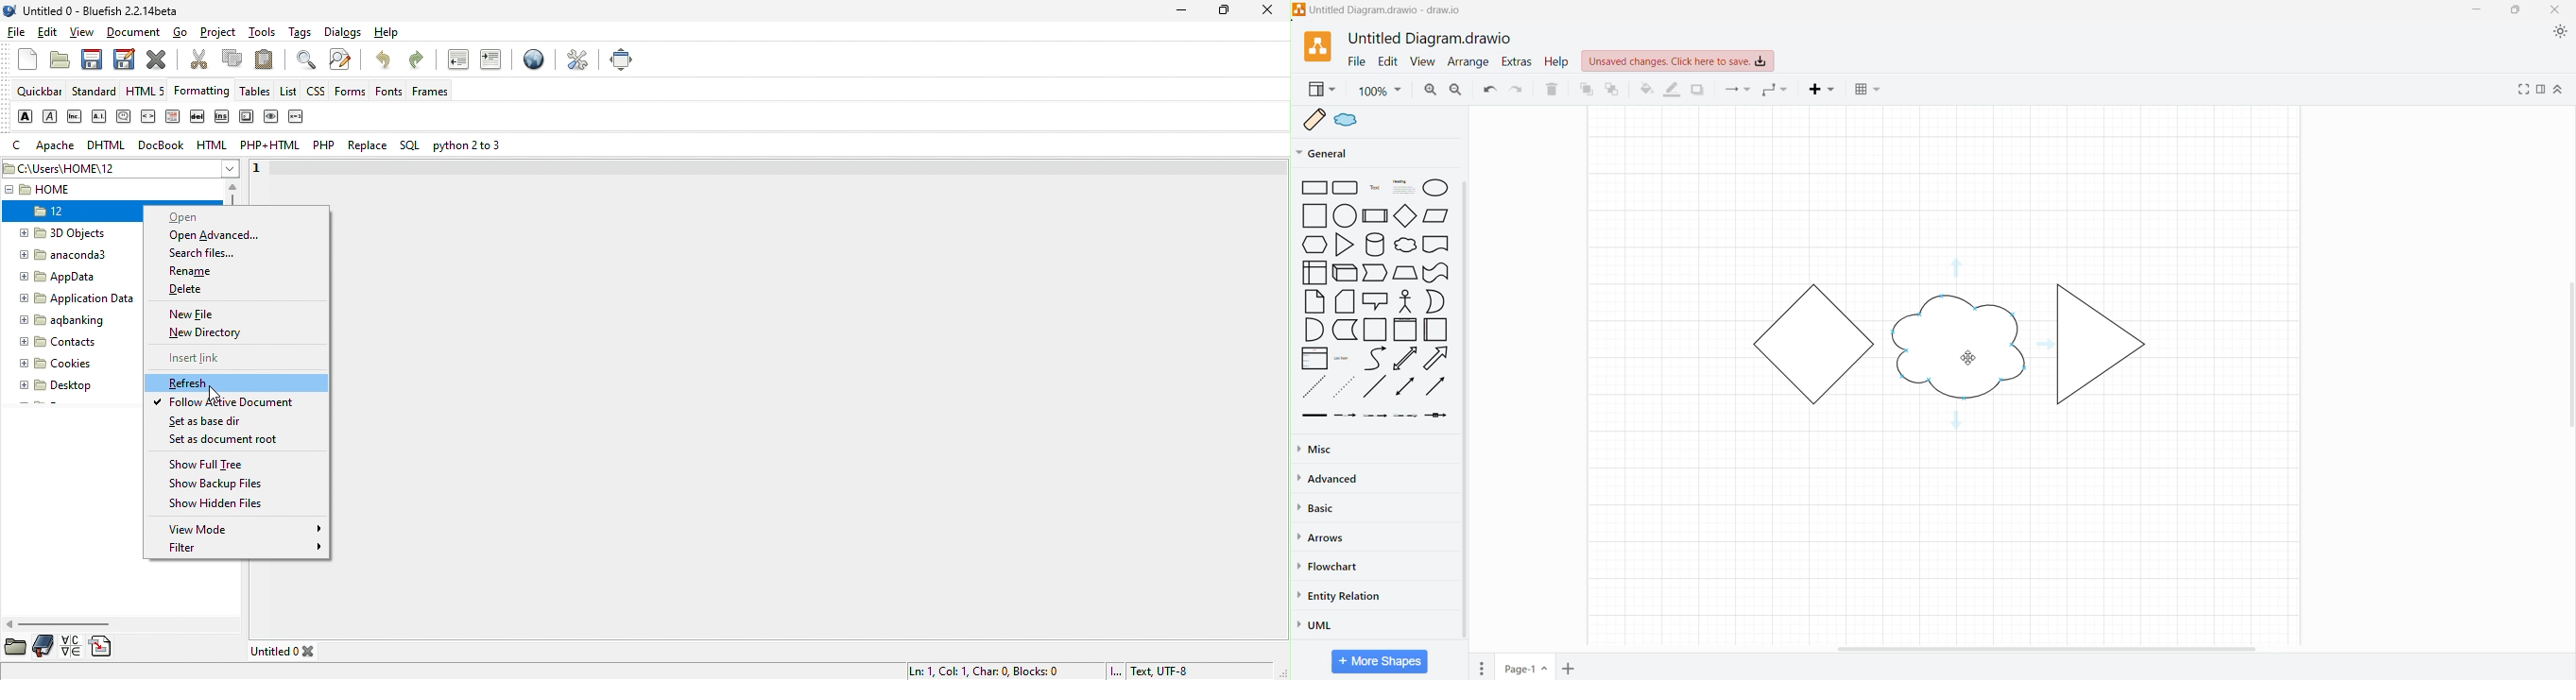 The width and height of the screenshot is (2576, 700). What do you see at coordinates (318, 92) in the screenshot?
I see `css` at bounding box center [318, 92].